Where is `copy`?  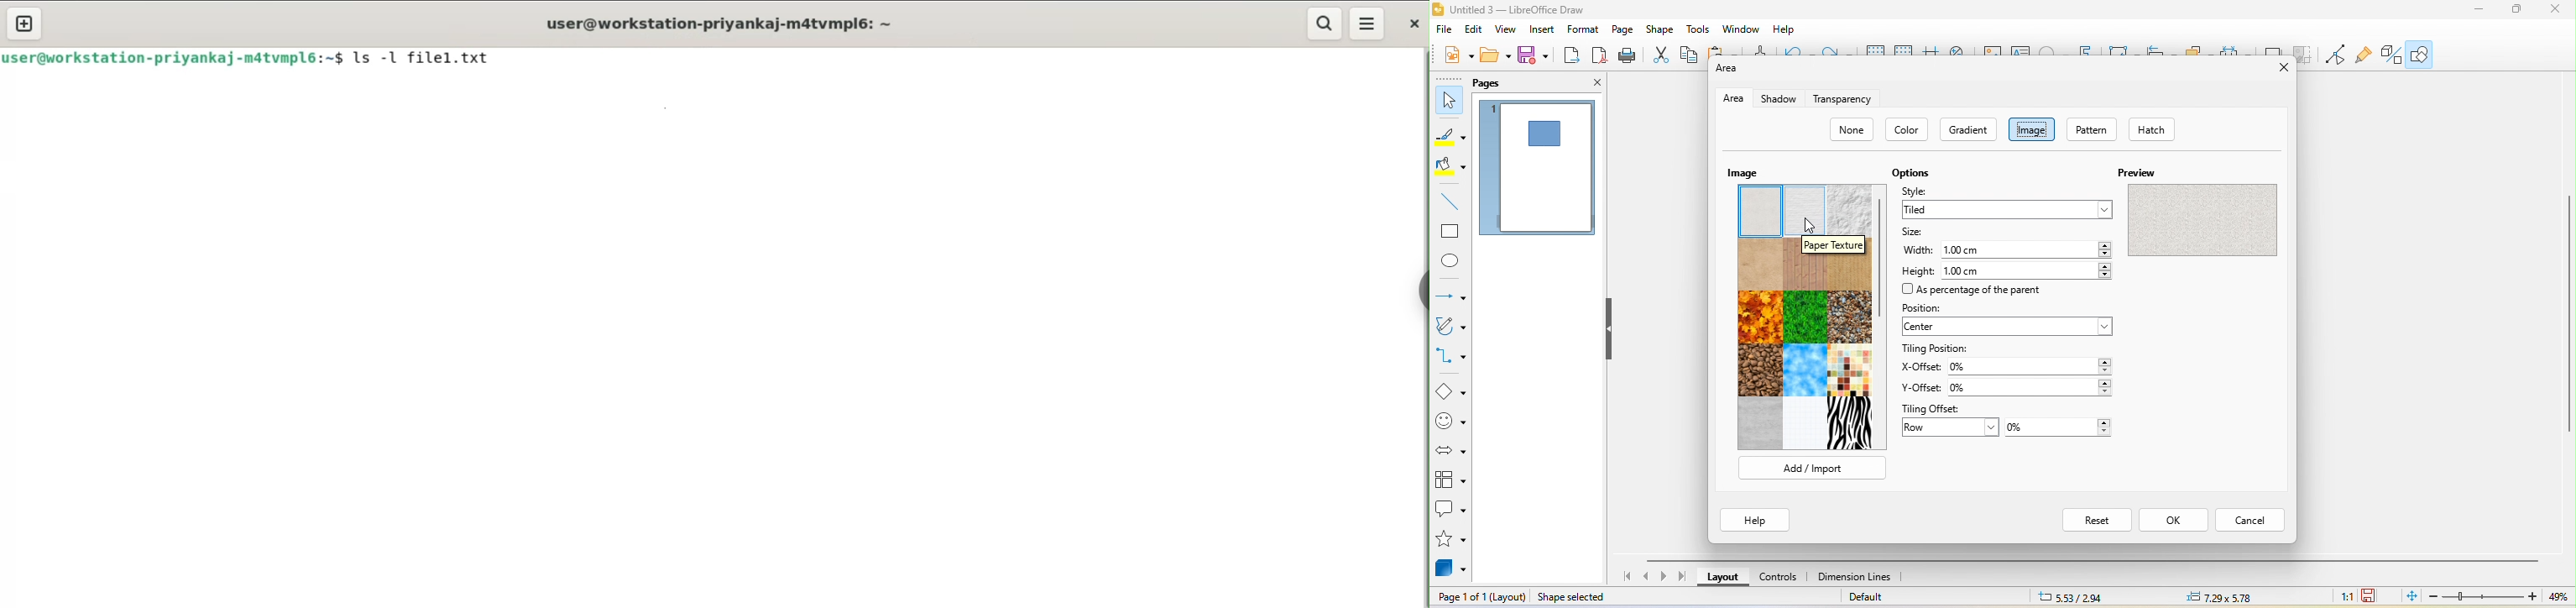
copy is located at coordinates (1690, 58).